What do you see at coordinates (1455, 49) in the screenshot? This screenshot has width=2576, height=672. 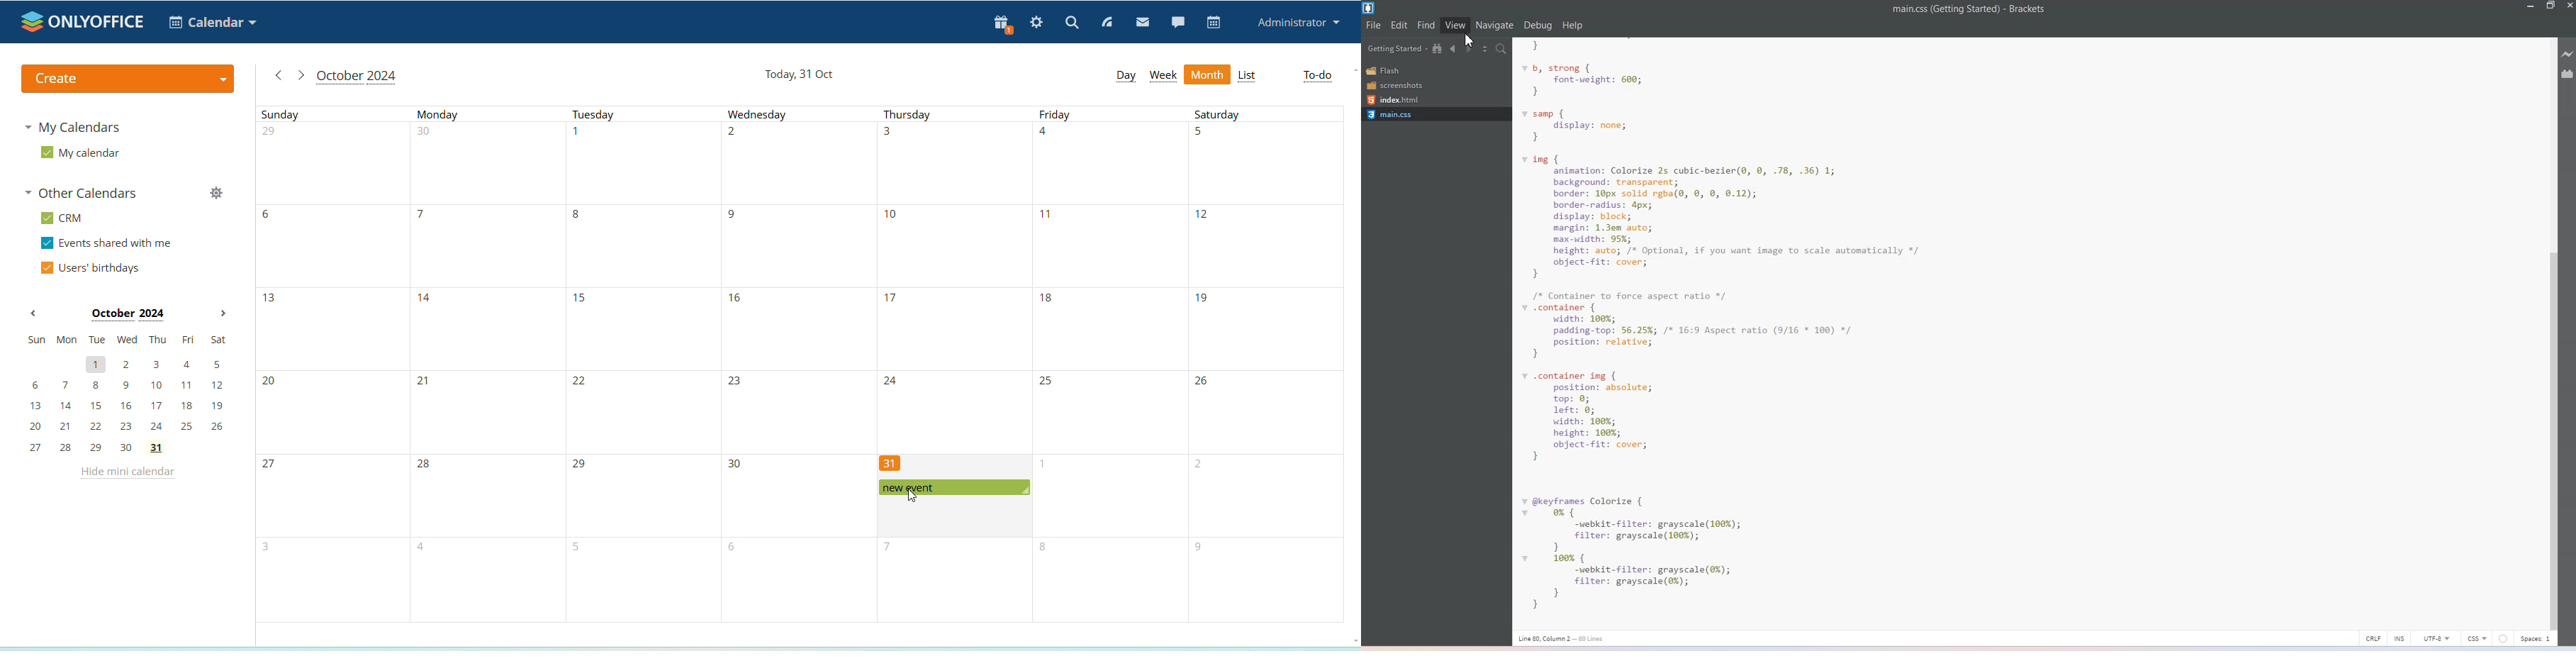 I see `Navigate Backwards` at bounding box center [1455, 49].